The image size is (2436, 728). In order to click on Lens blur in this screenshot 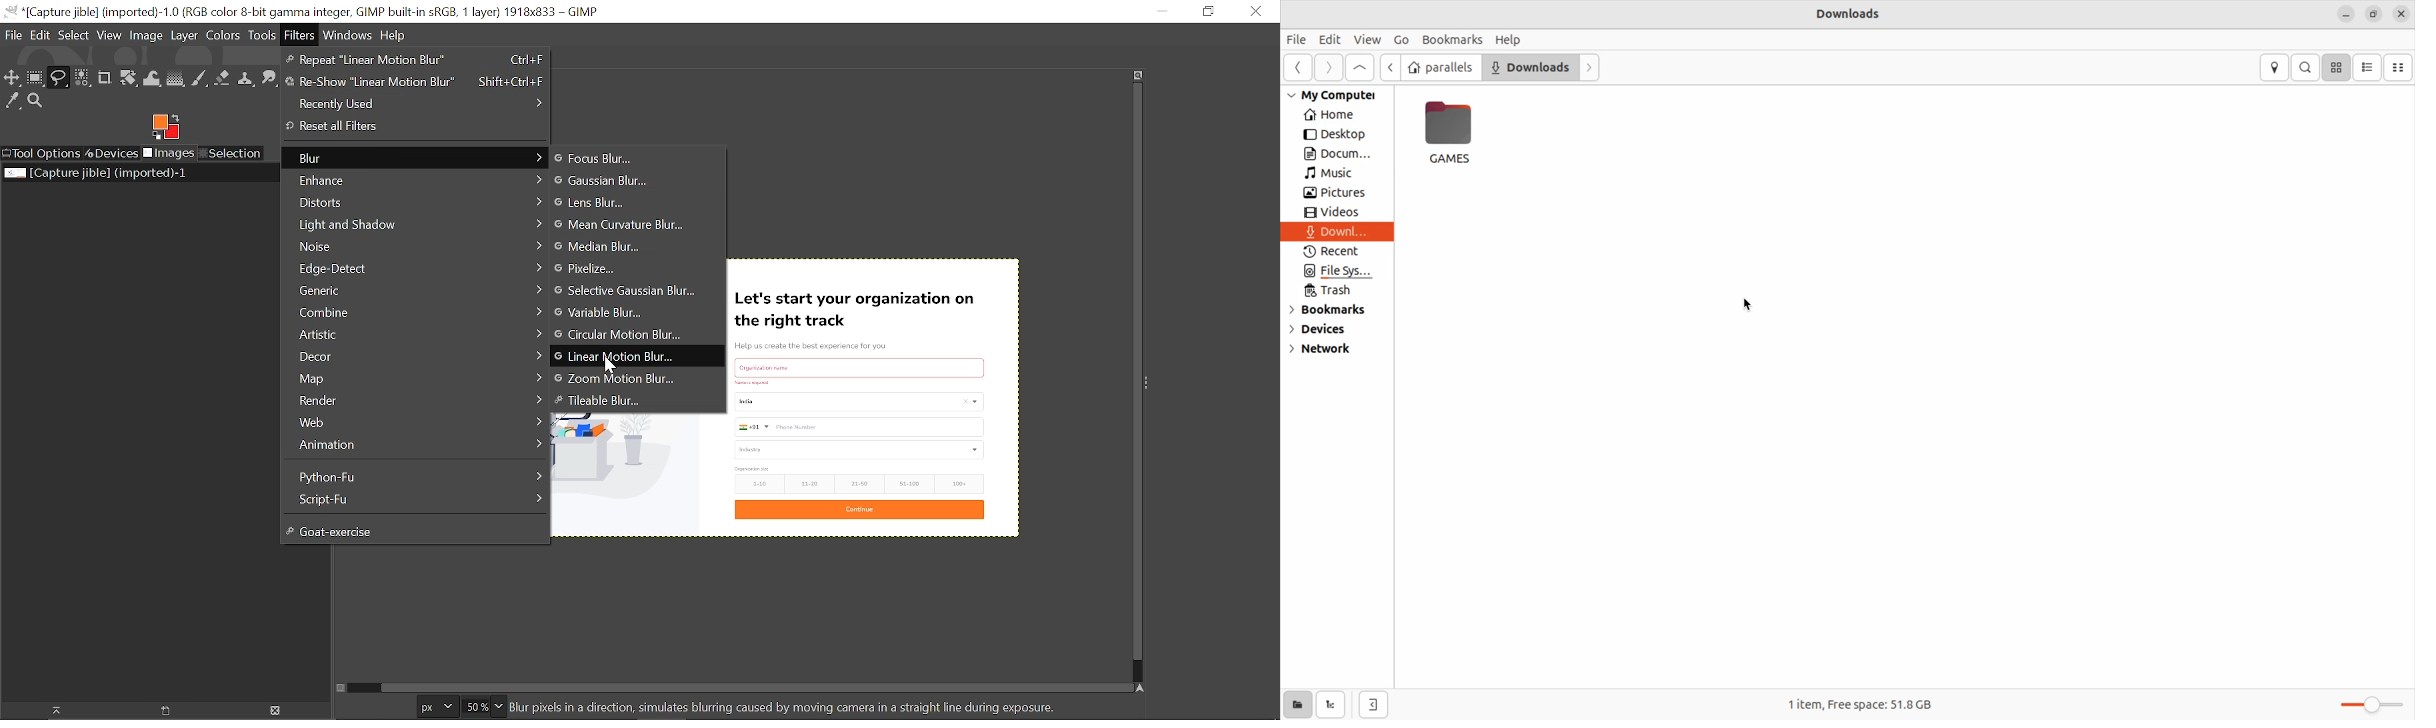, I will do `click(613, 204)`.